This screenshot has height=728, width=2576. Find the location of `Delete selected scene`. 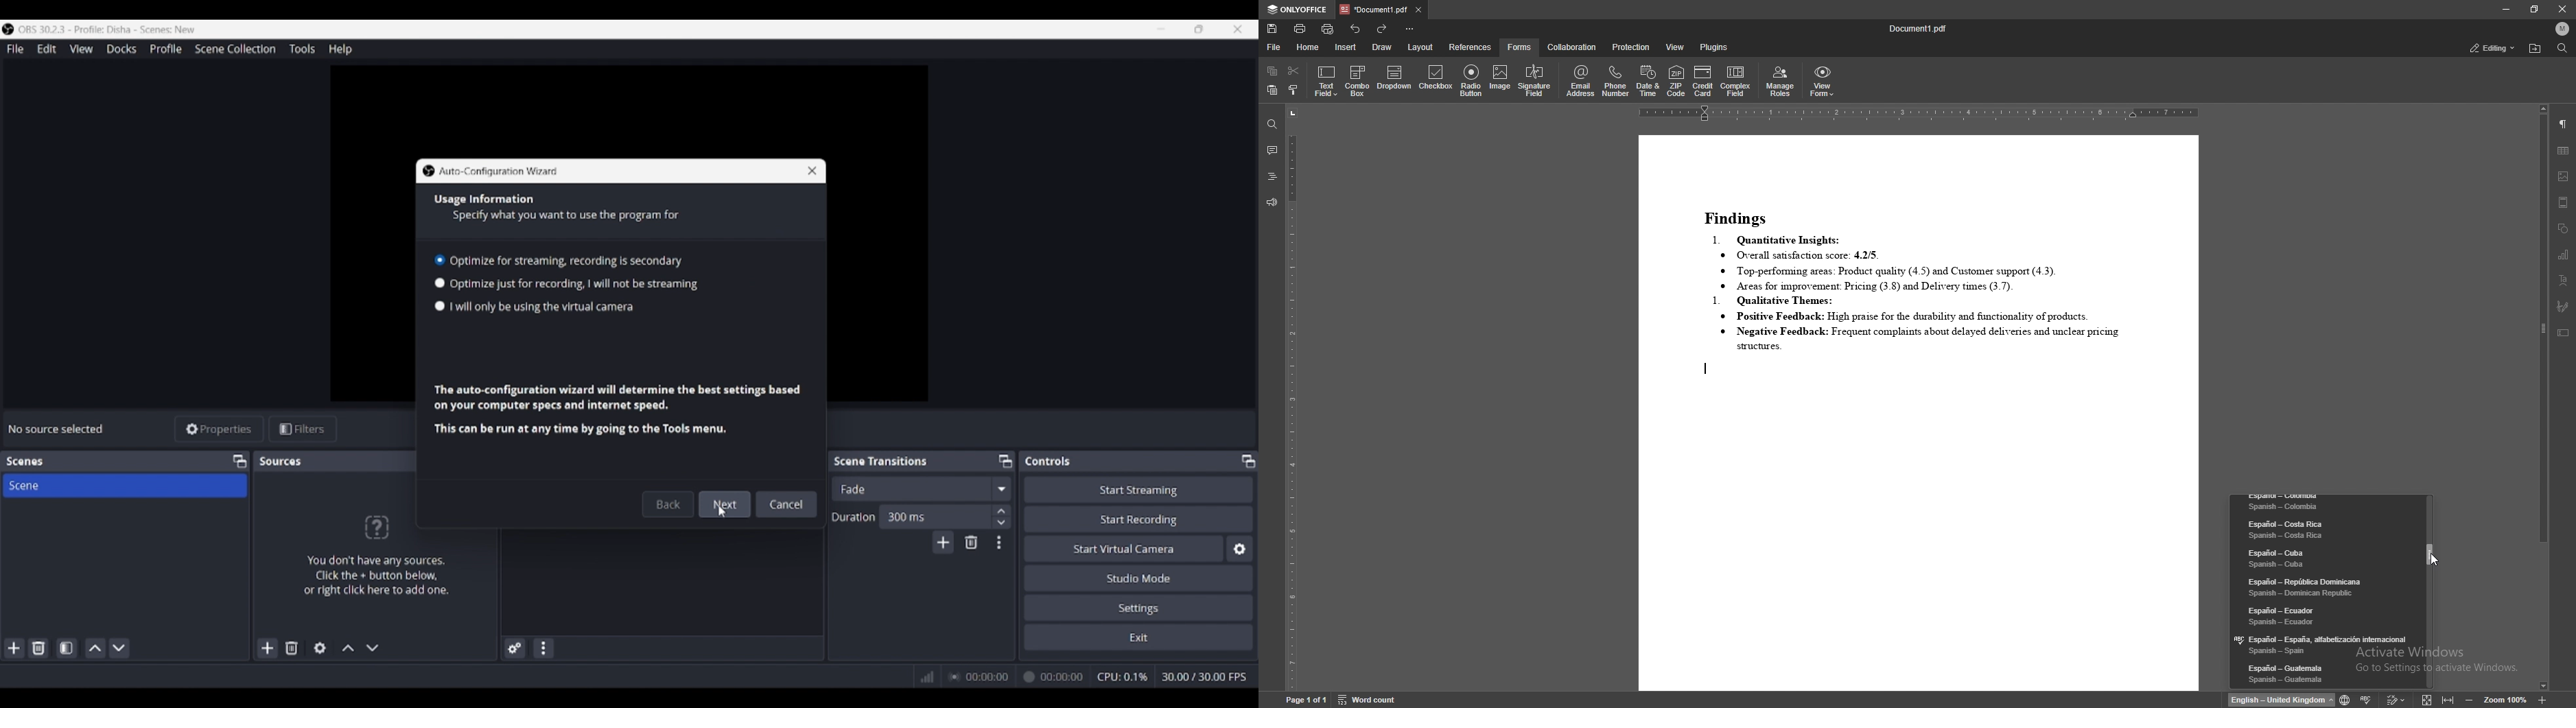

Delete selected scene is located at coordinates (38, 648).